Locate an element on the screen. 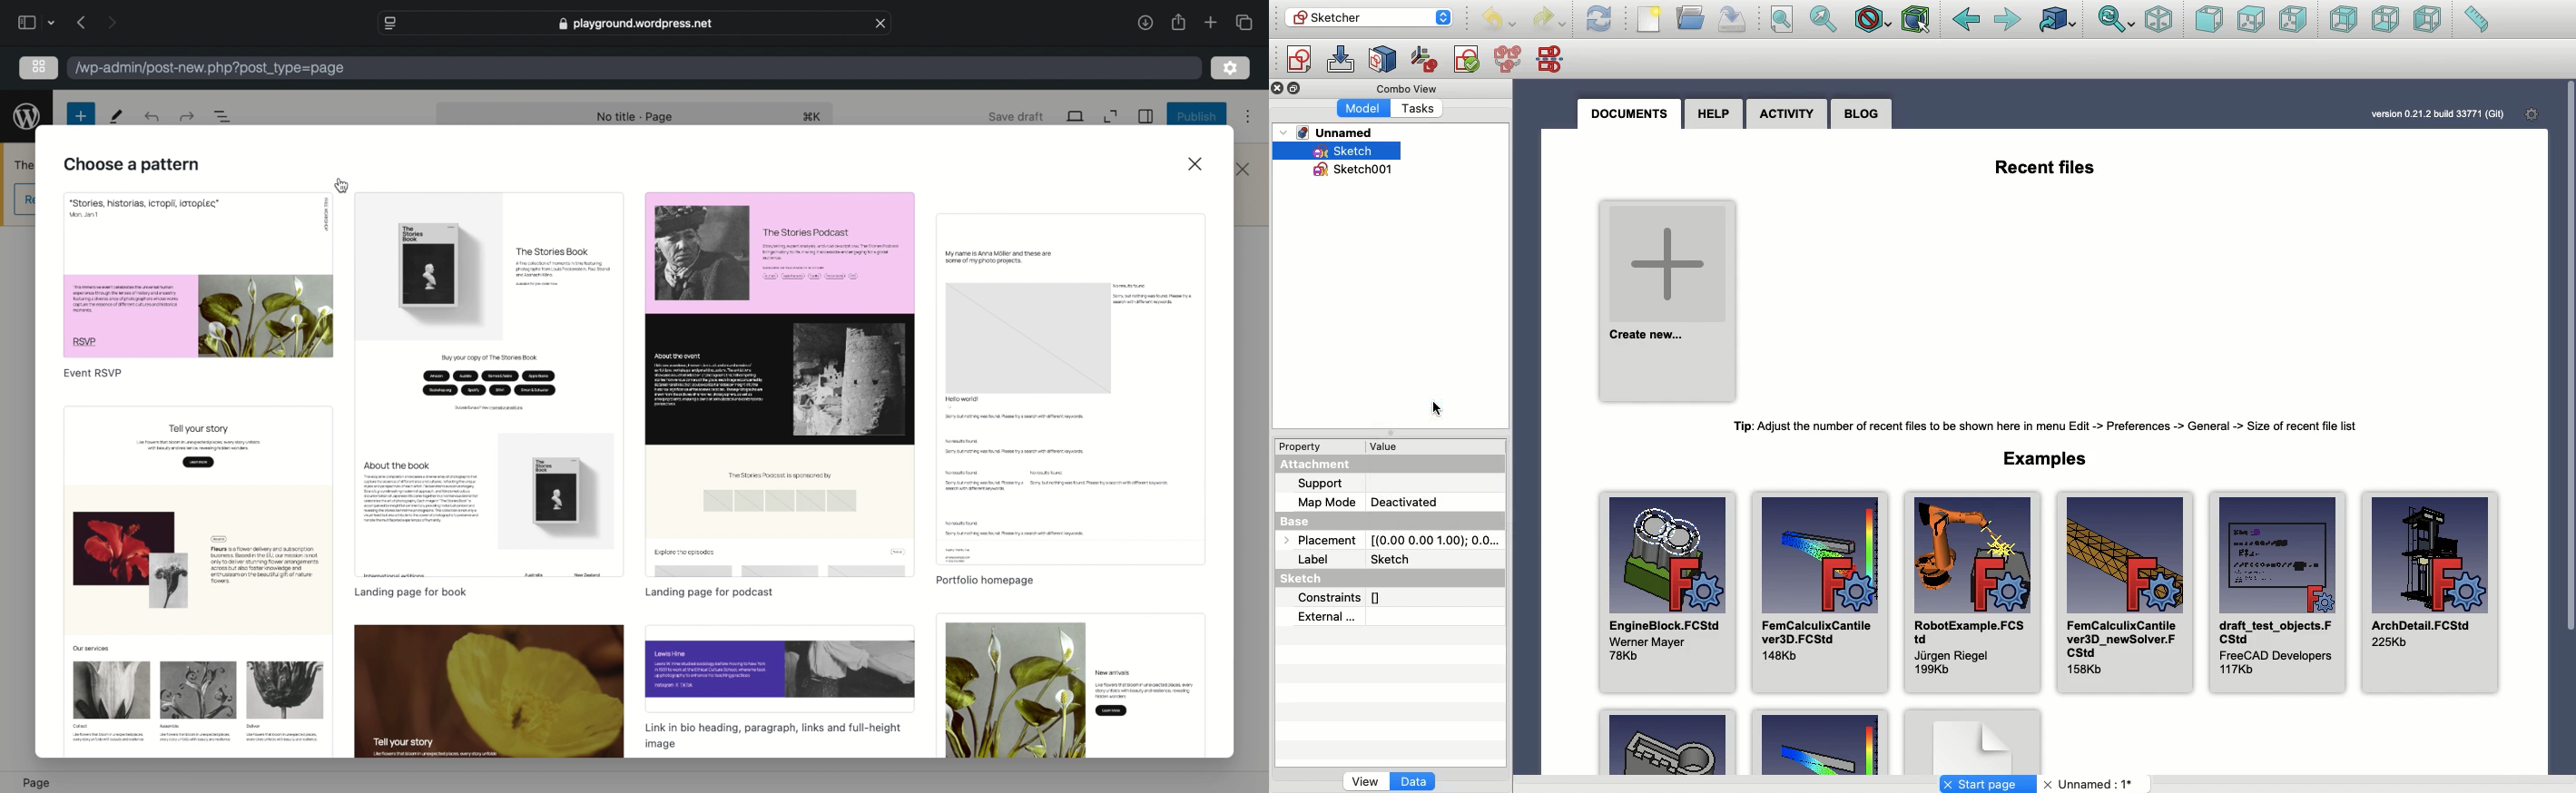  preview is located at coordinates (780, 668).